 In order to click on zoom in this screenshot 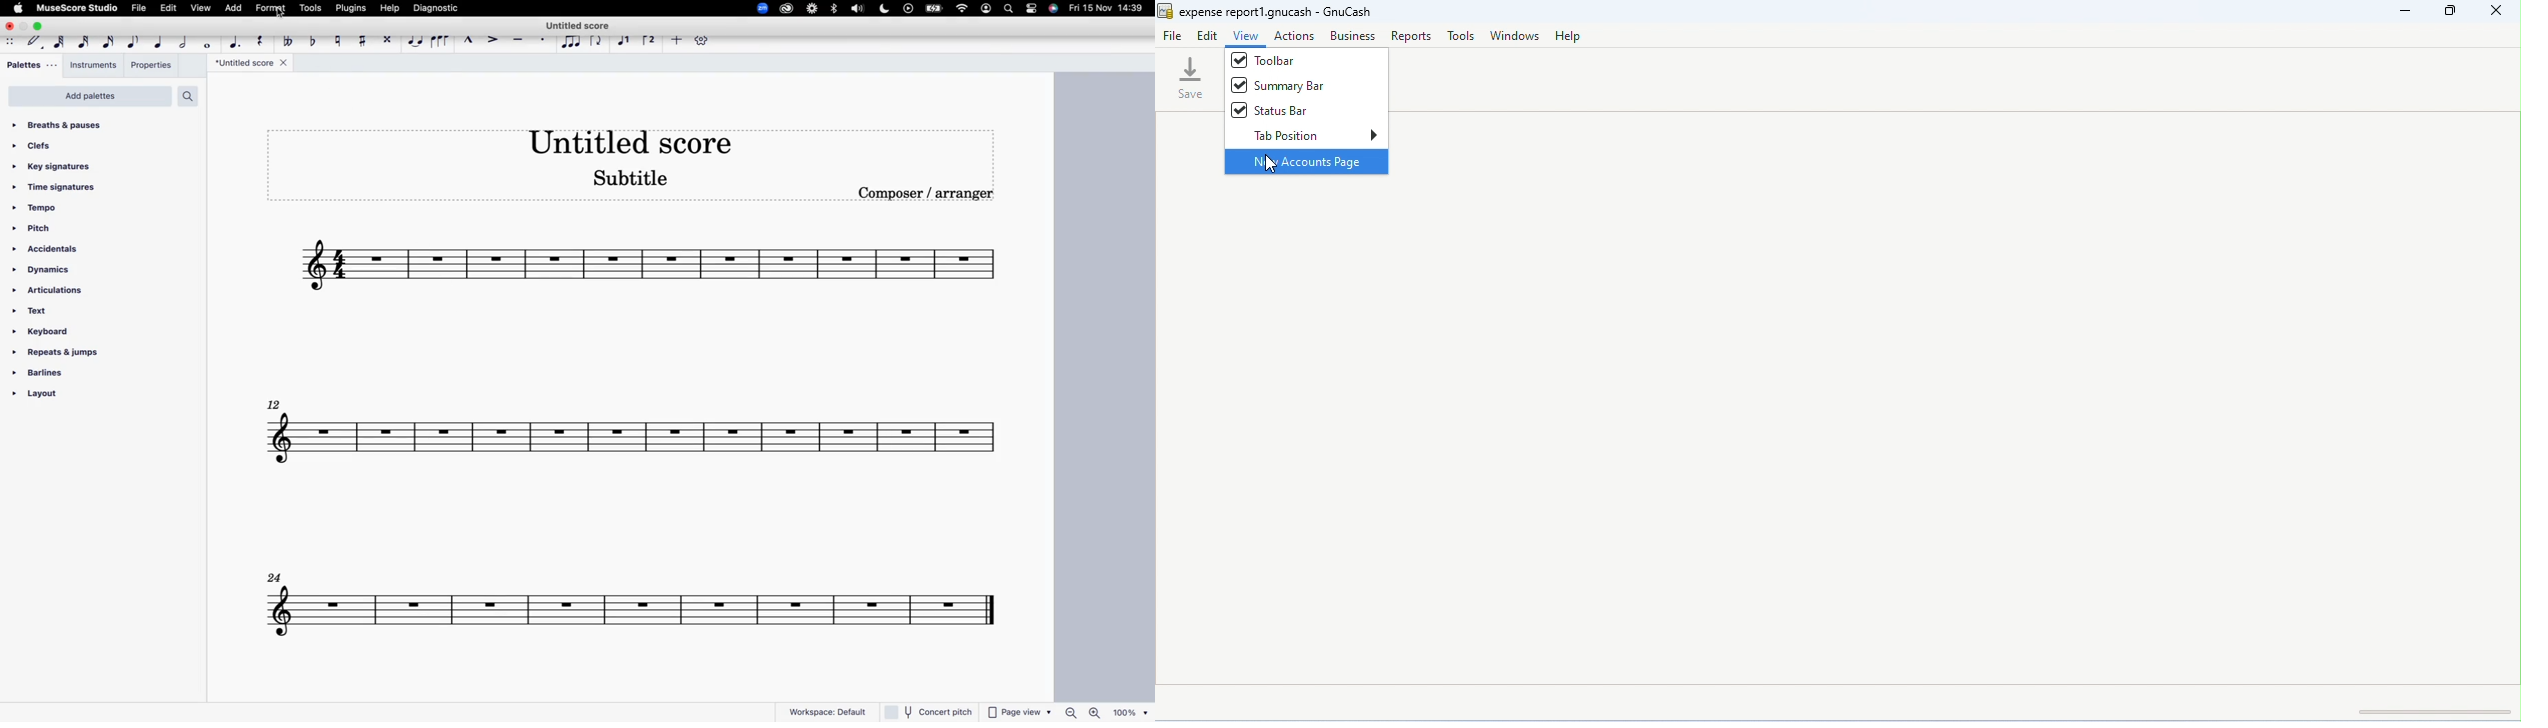, I will do `click(760, 10)`.